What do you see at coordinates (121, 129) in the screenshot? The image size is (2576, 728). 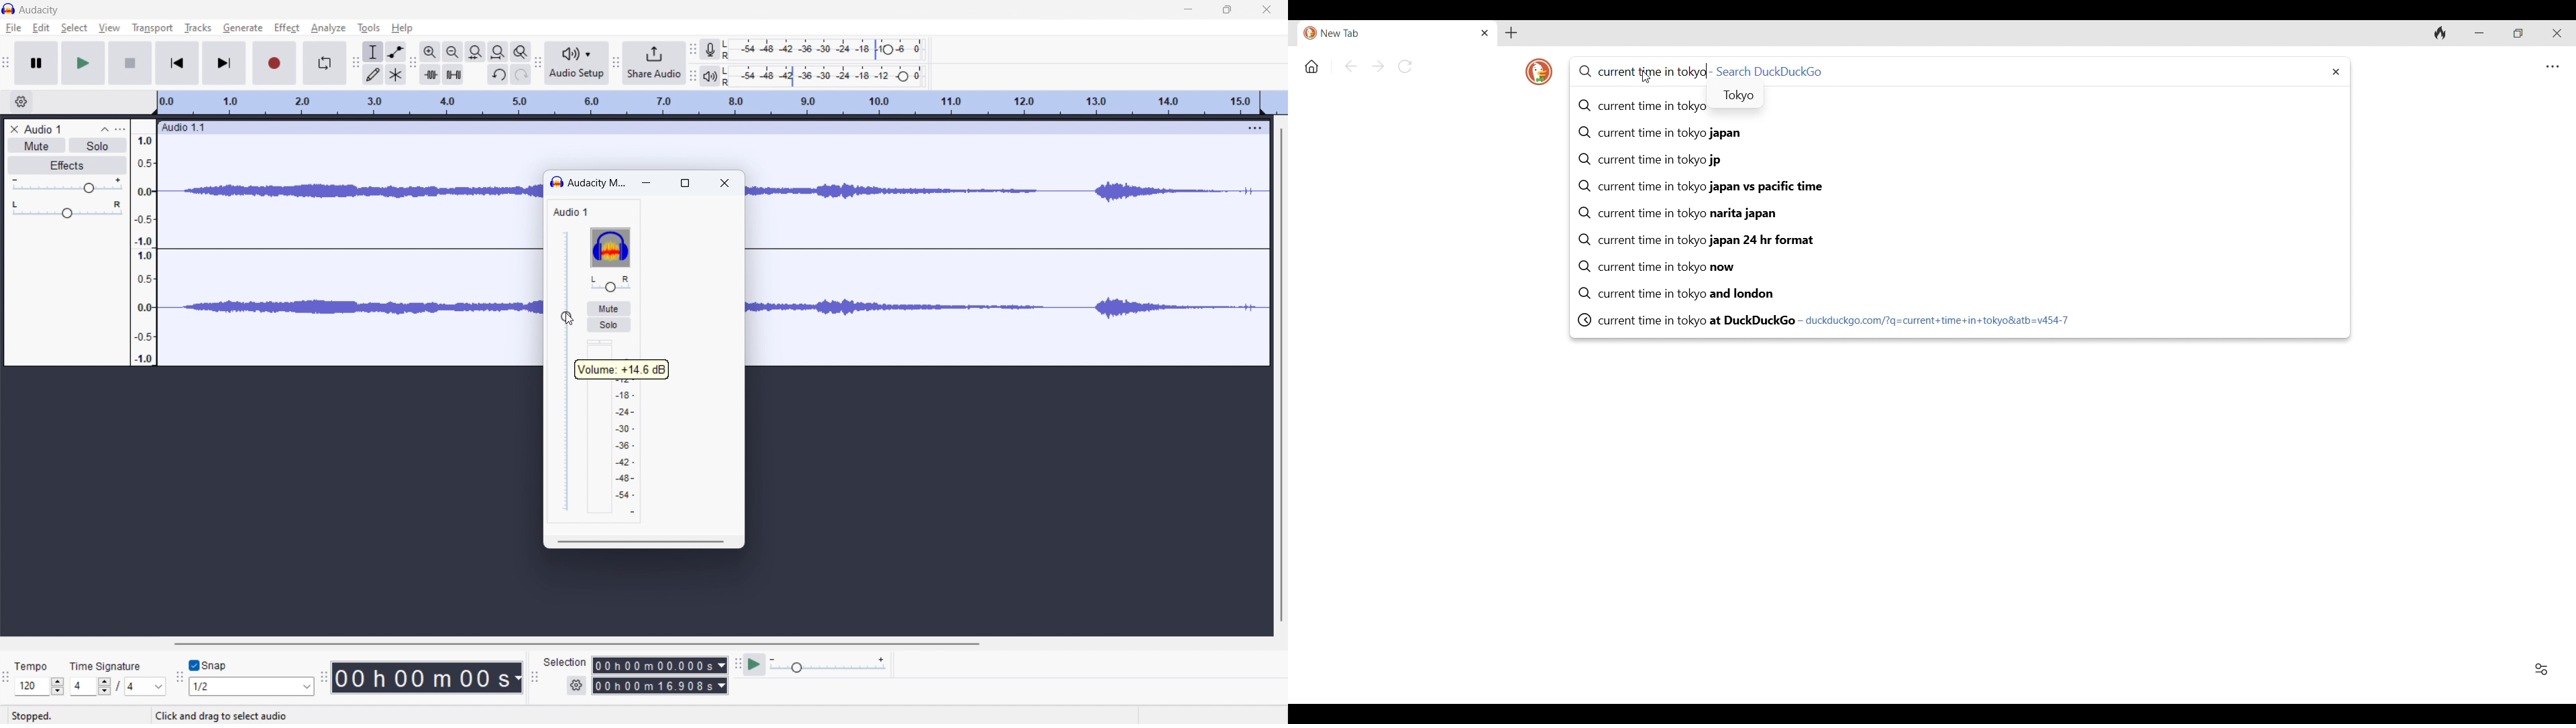 I see `view menu` at bounding box center [121, 129].